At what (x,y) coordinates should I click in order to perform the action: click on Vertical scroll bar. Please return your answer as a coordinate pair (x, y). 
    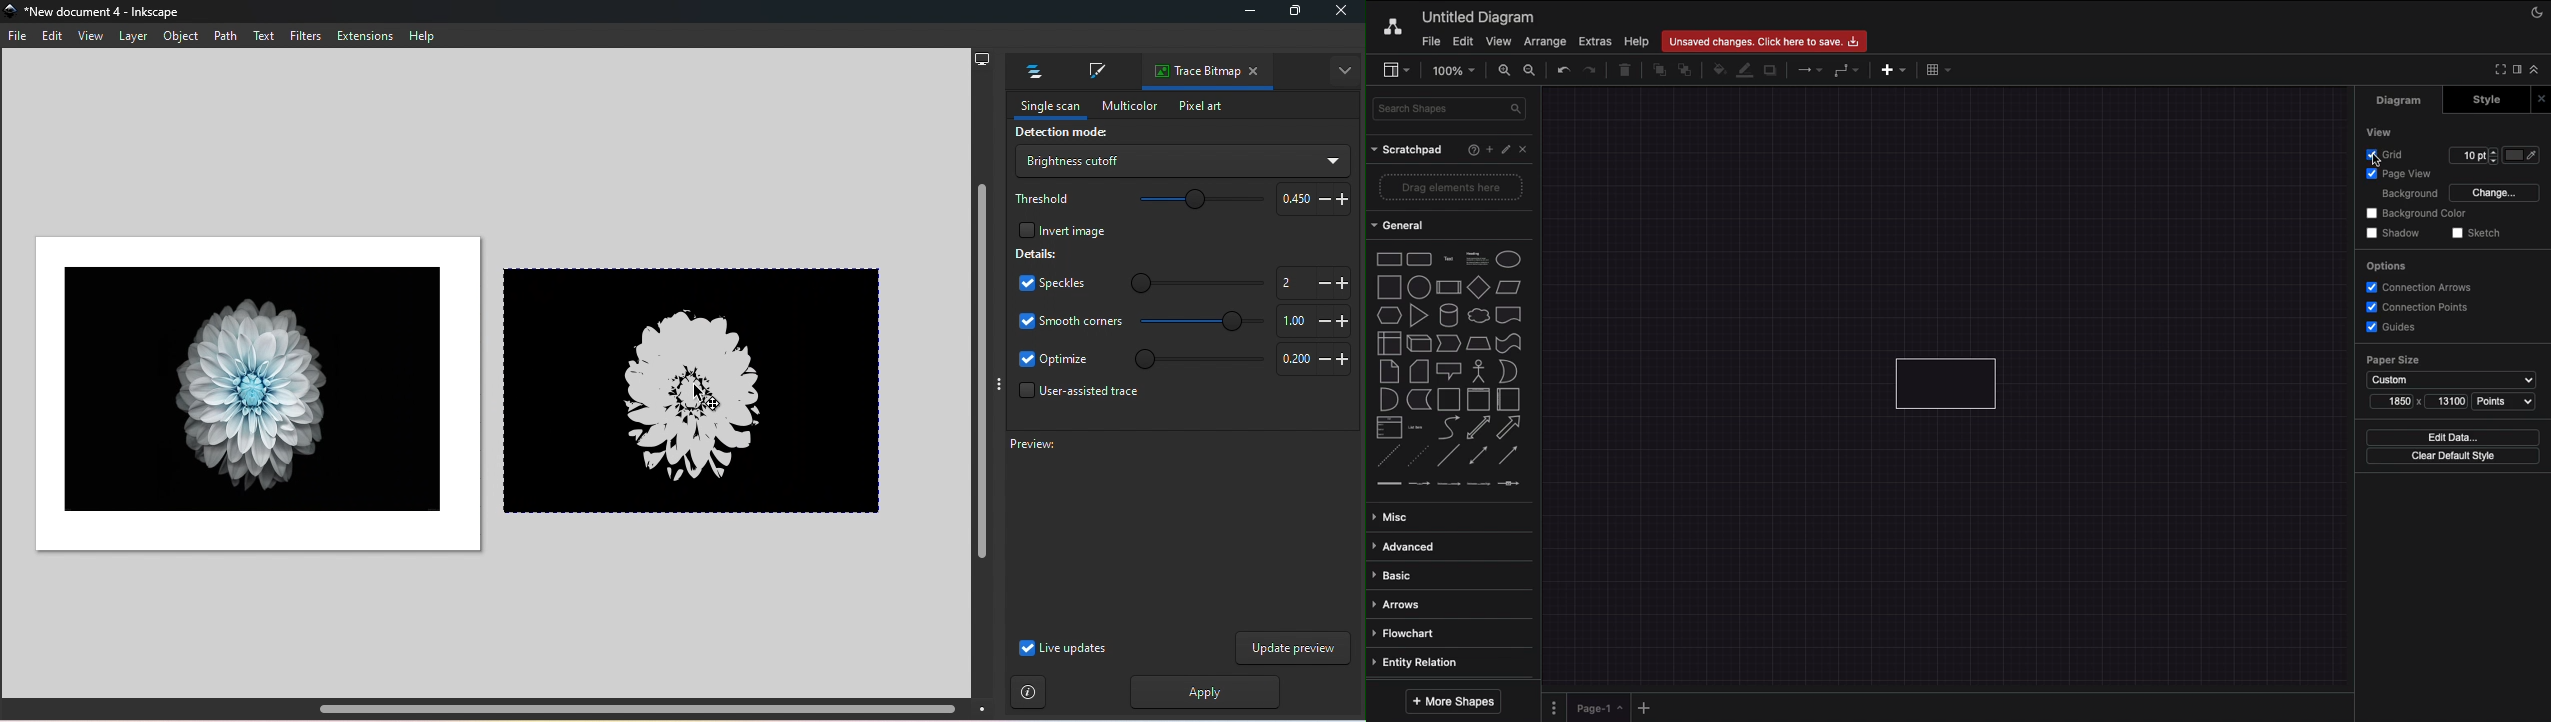
    Looking at the image, I should click on (980, 385).